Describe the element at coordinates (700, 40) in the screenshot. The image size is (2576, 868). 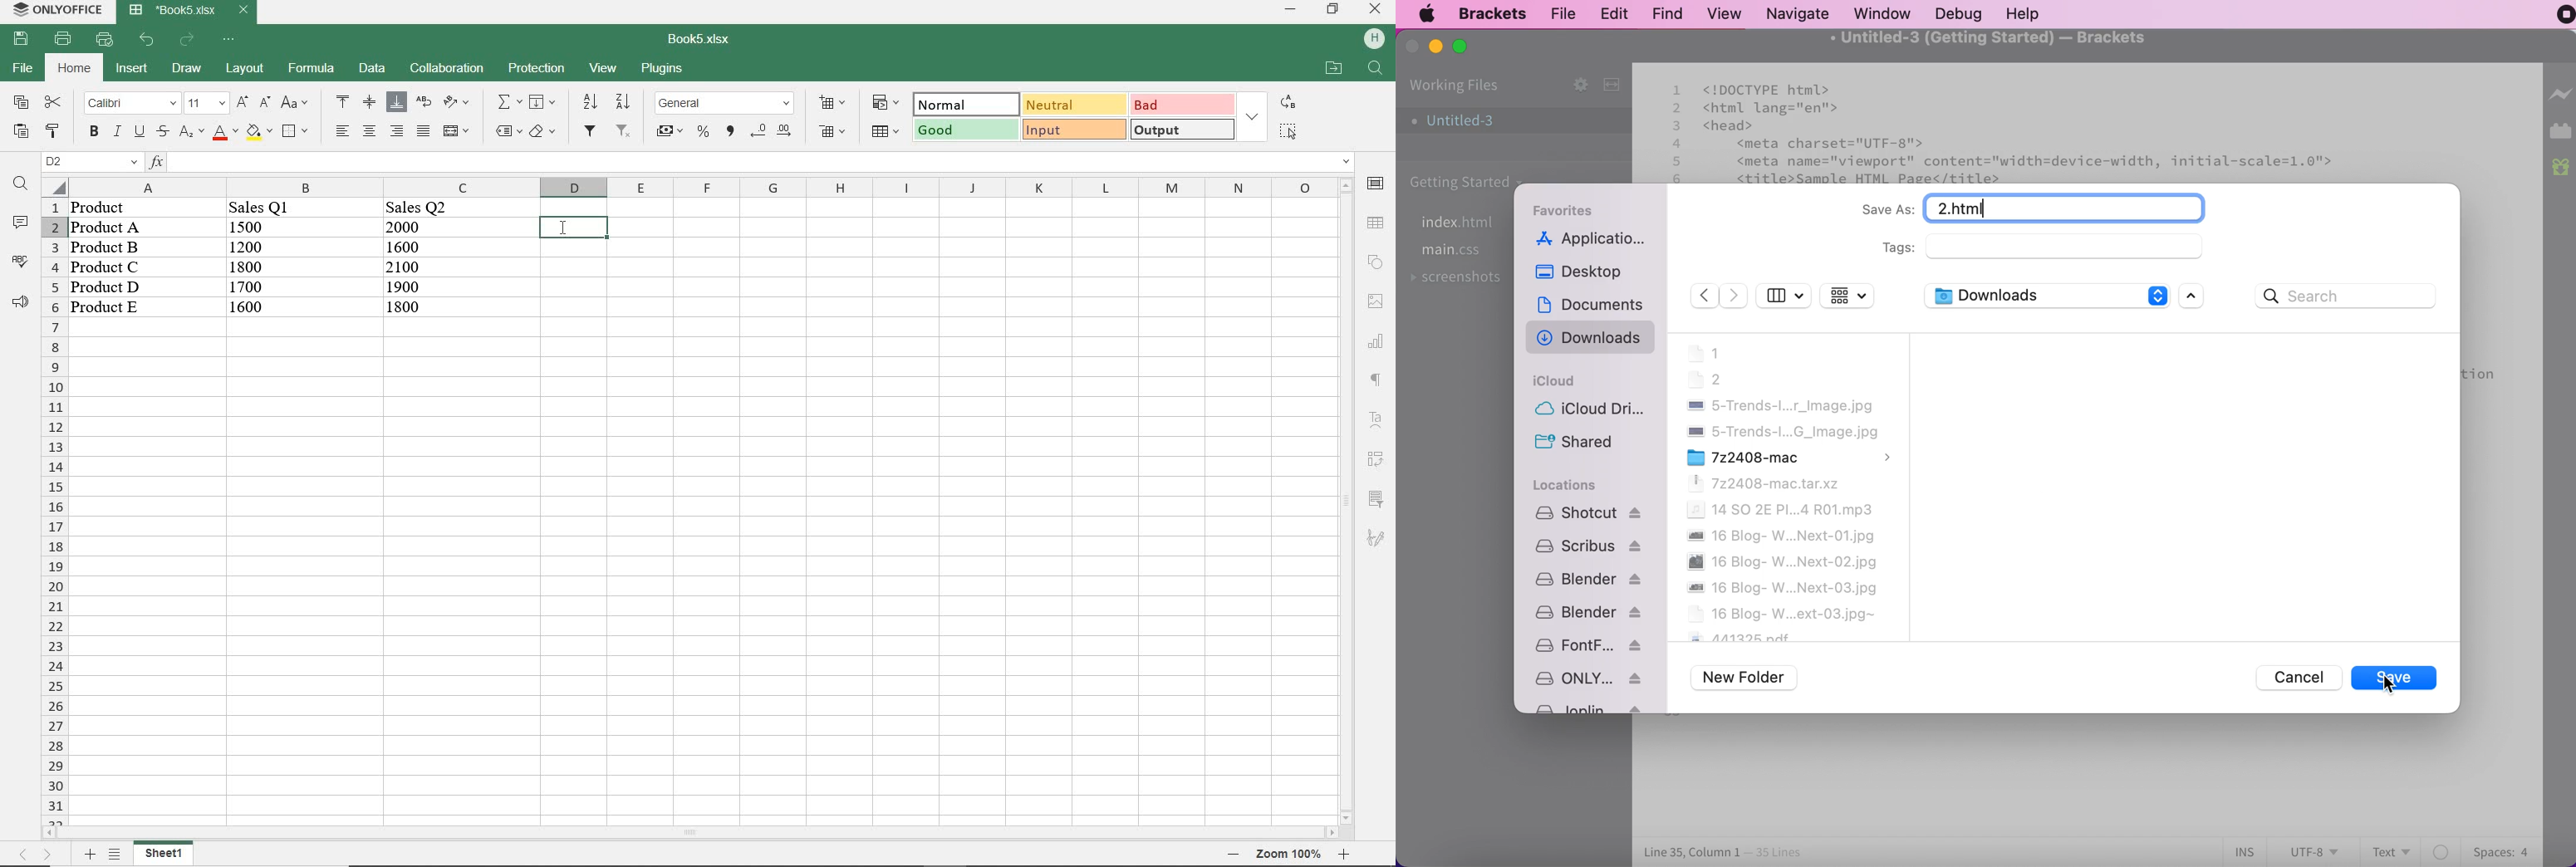
I see `document name` at that location.